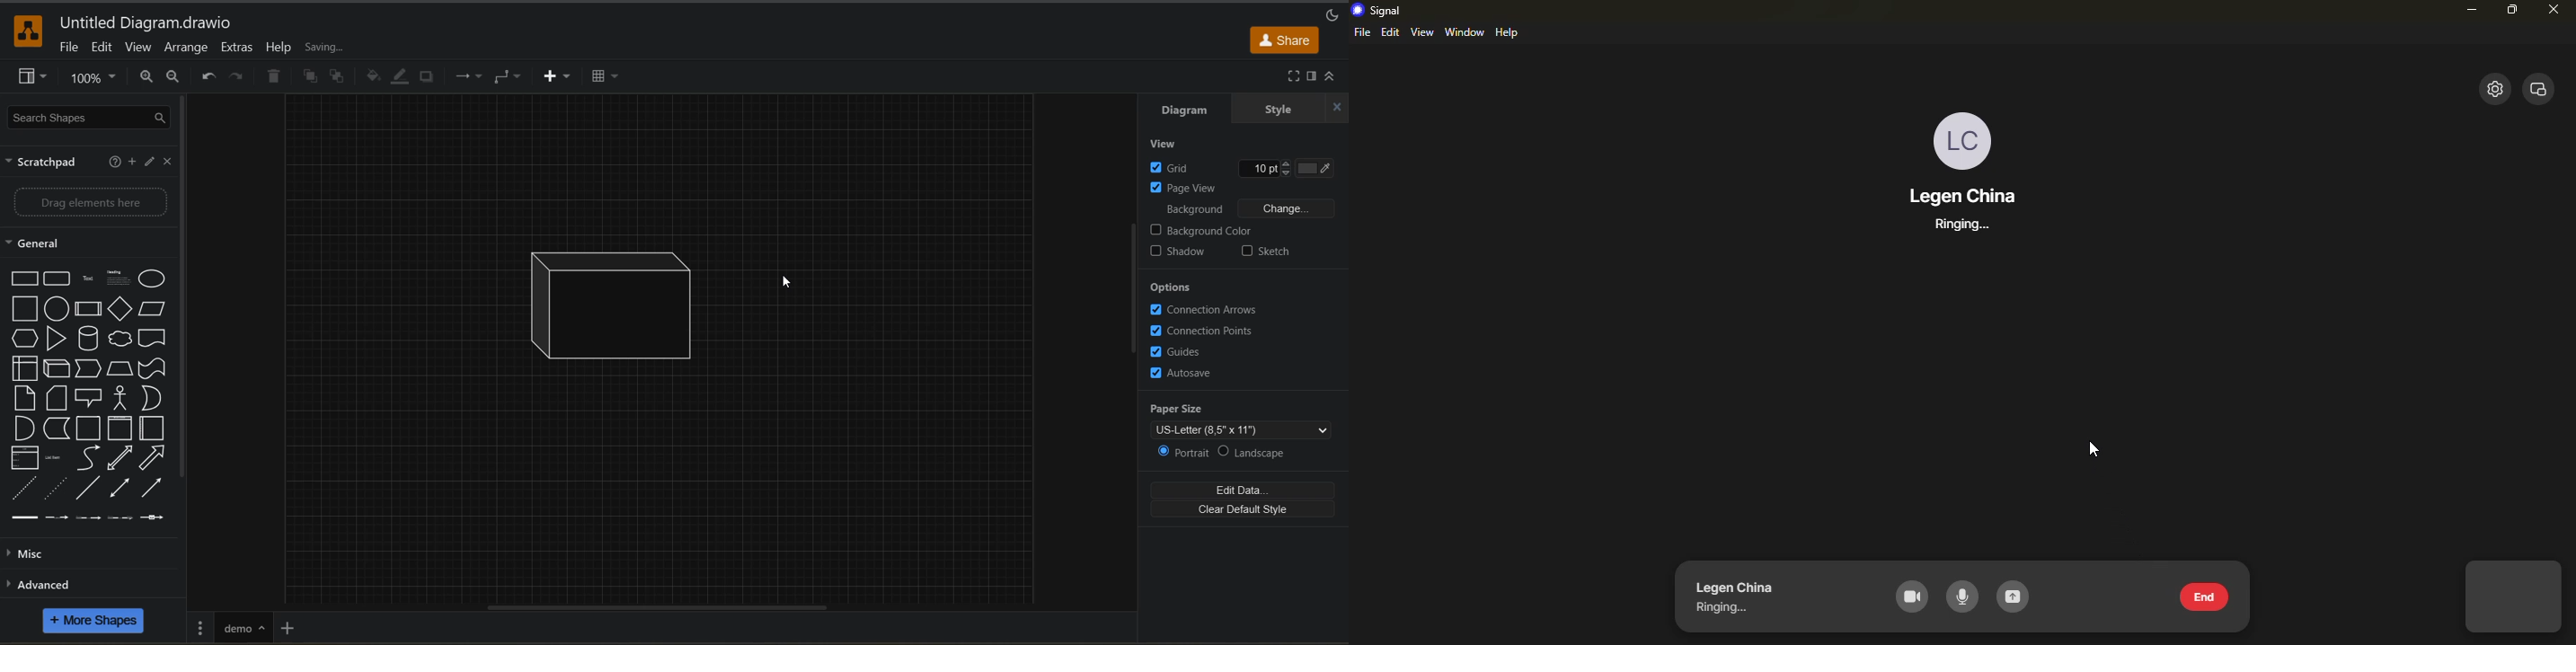  I want to click on edit data, so click(1247, 490).